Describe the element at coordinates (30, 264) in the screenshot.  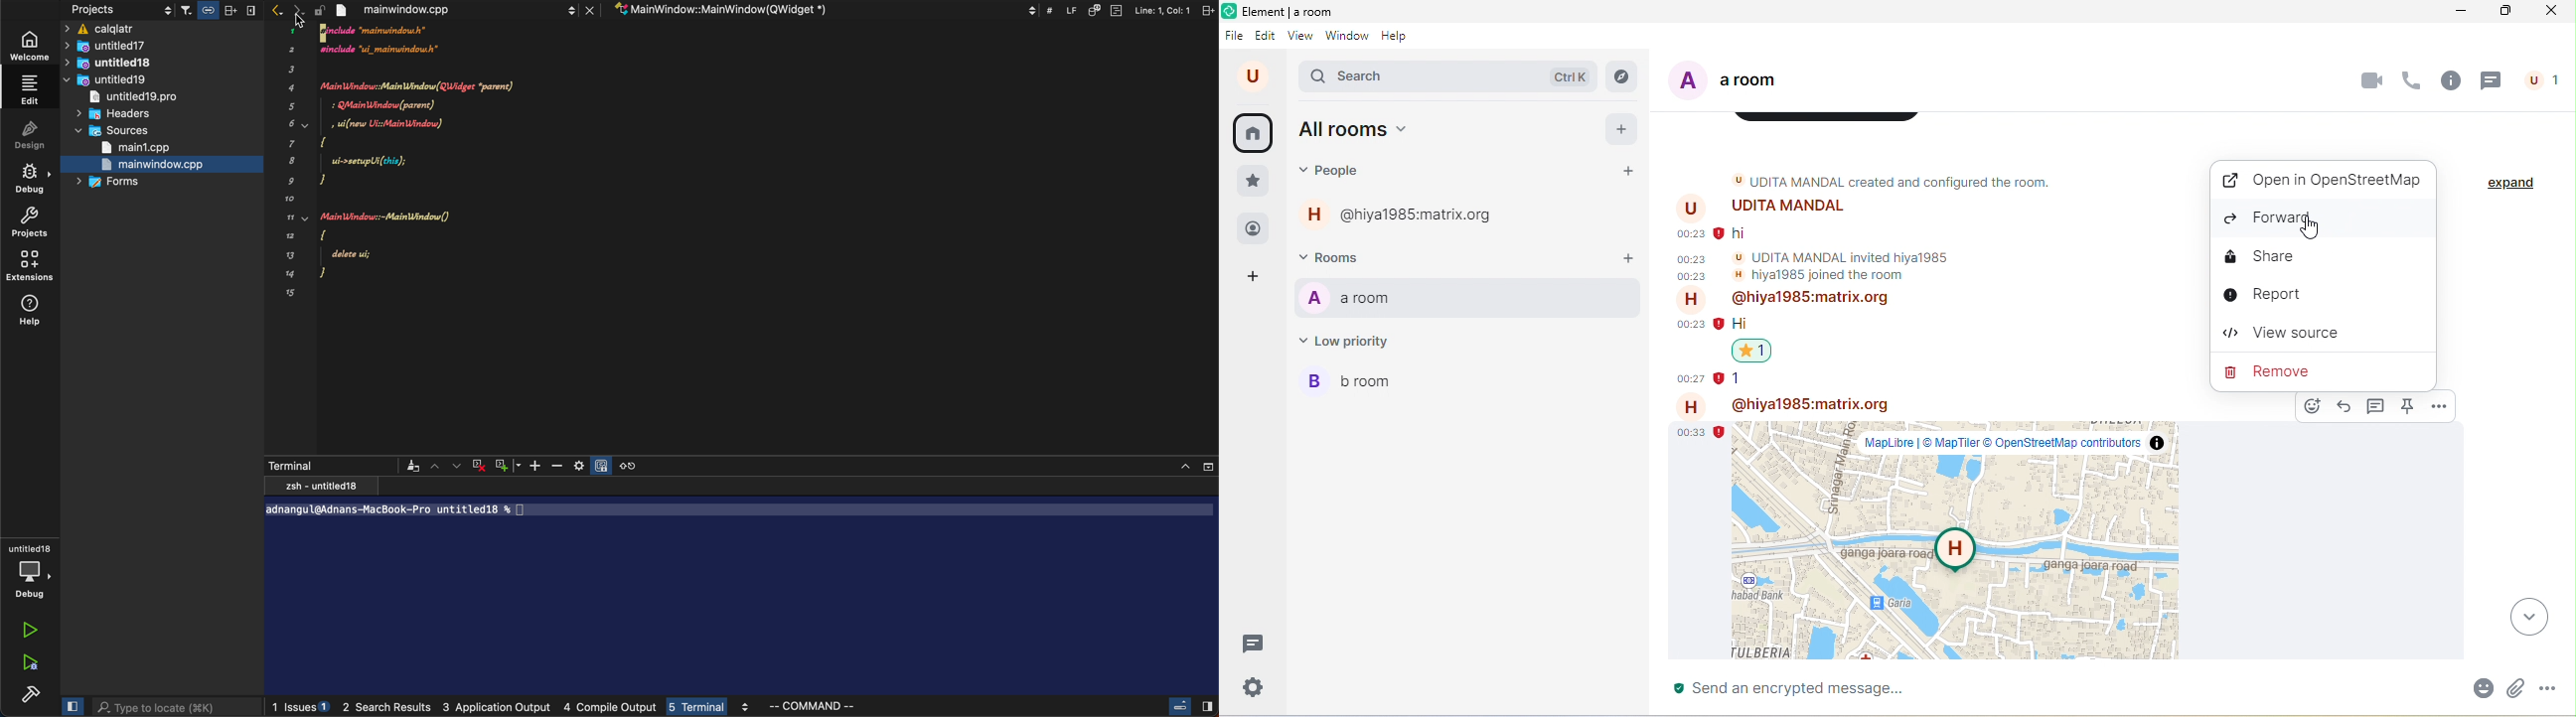
I see `extensions` at that location.